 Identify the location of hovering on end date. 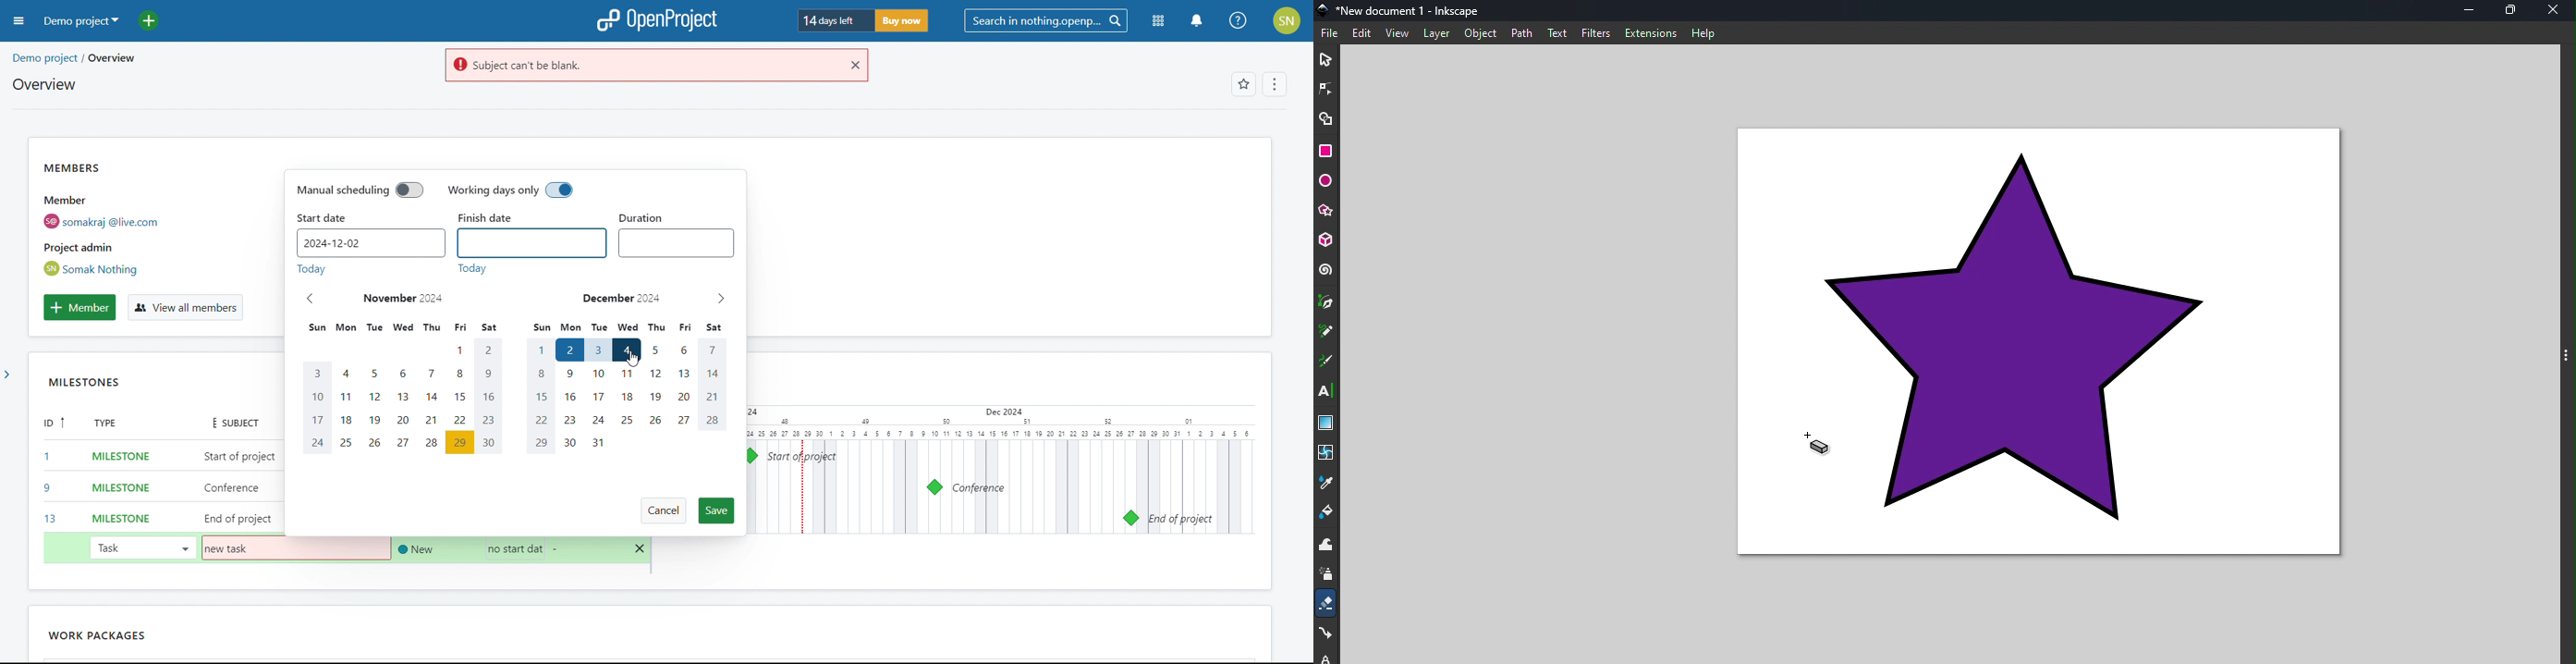
(626, 350).